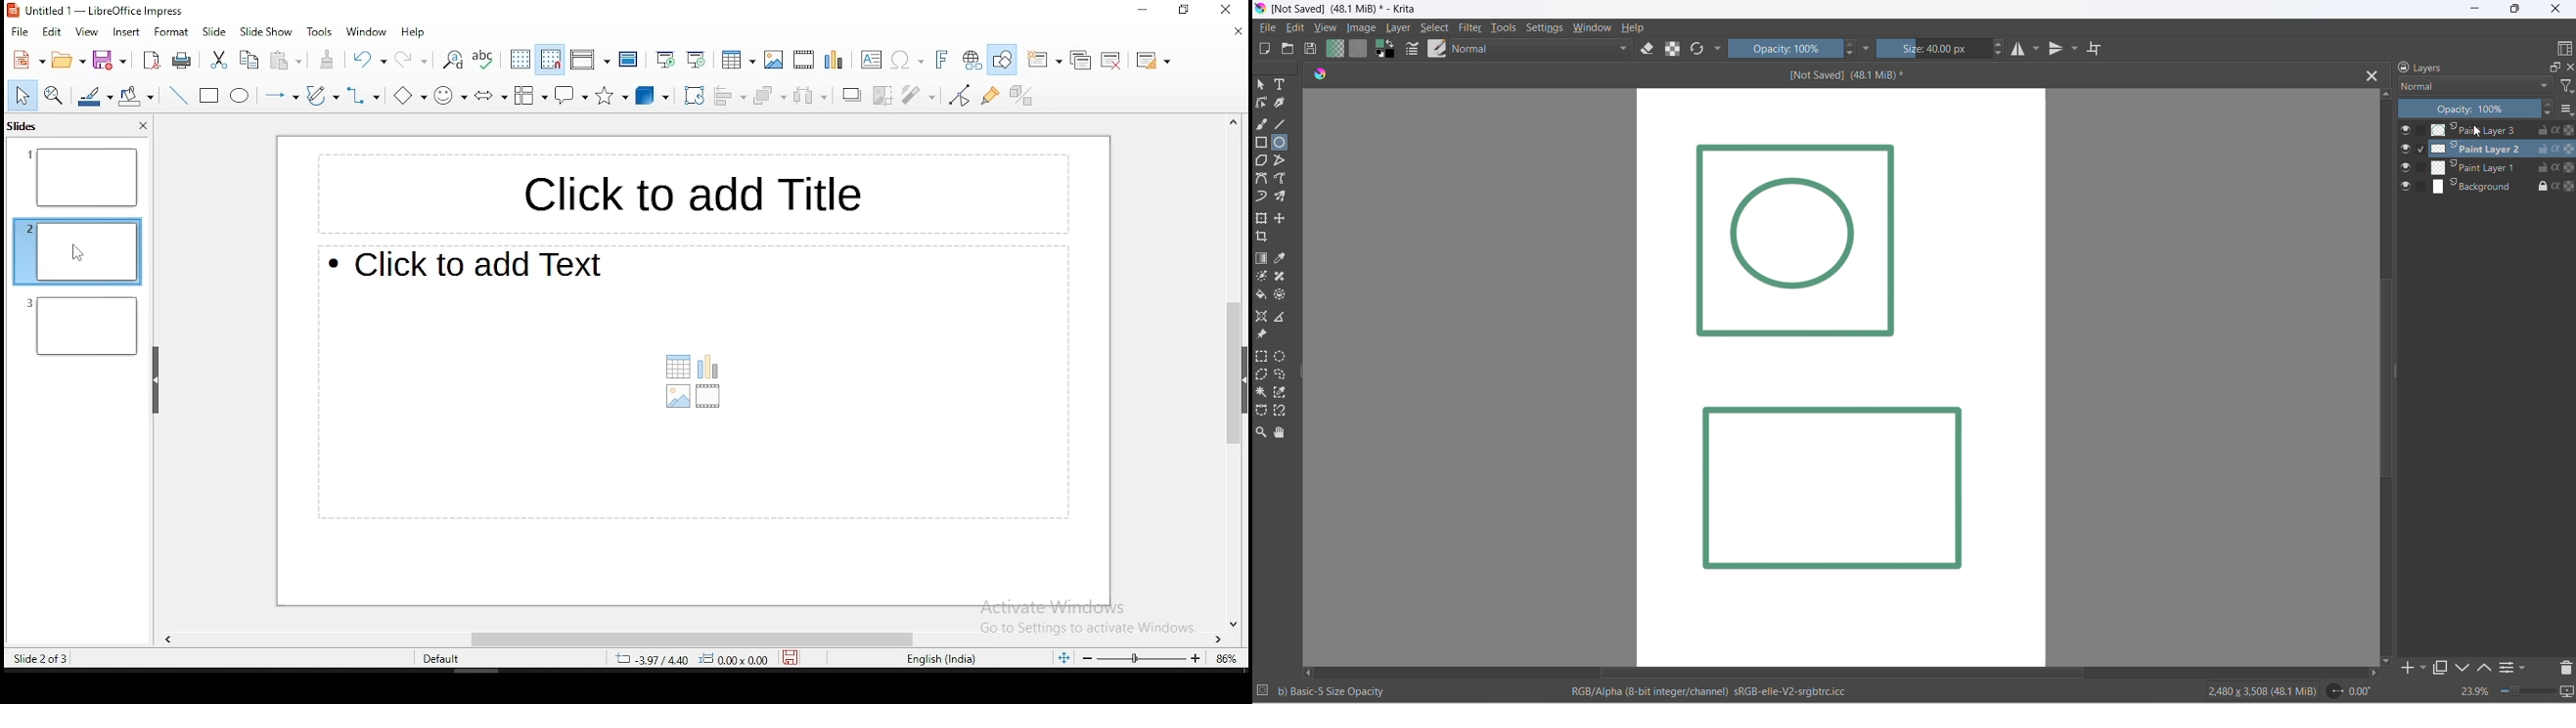 This screenshot has width=2576, height=728. I want to click on scrollbar, so click(2397, 374).